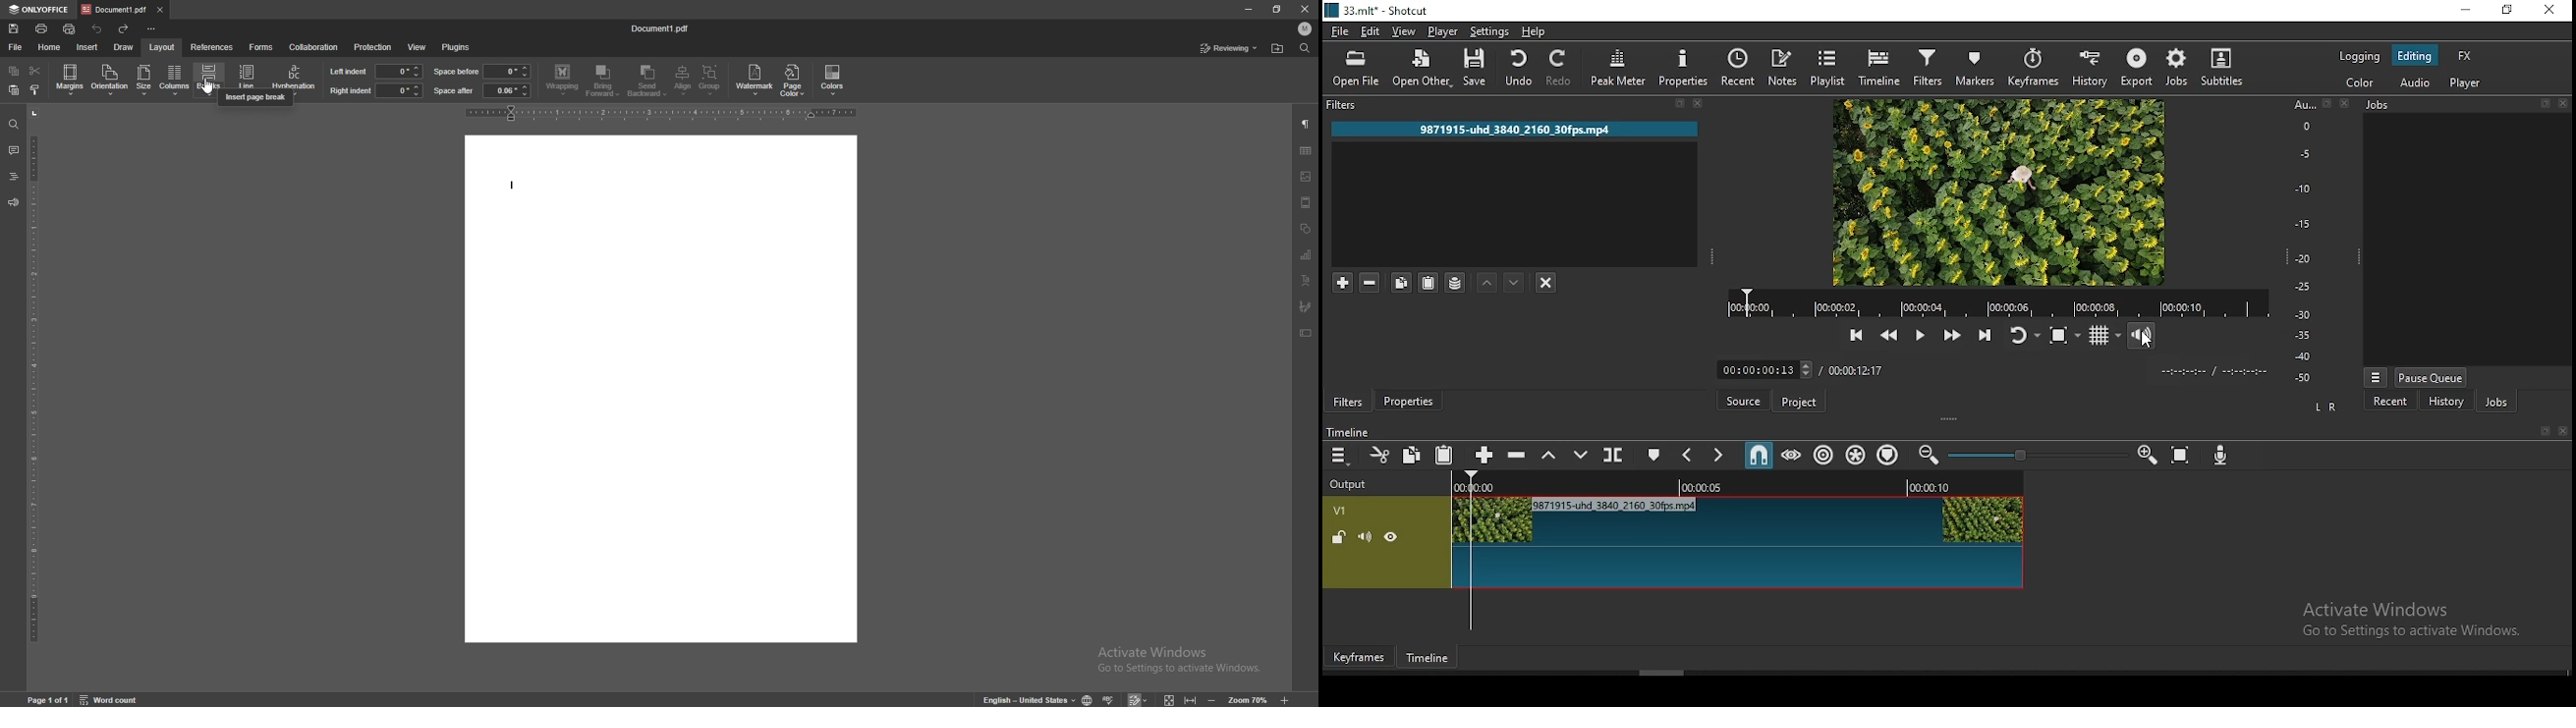  What do you see at coordinates (211, 88) in the screenshot?
I see `cursor` at bounding box center [211, 88].